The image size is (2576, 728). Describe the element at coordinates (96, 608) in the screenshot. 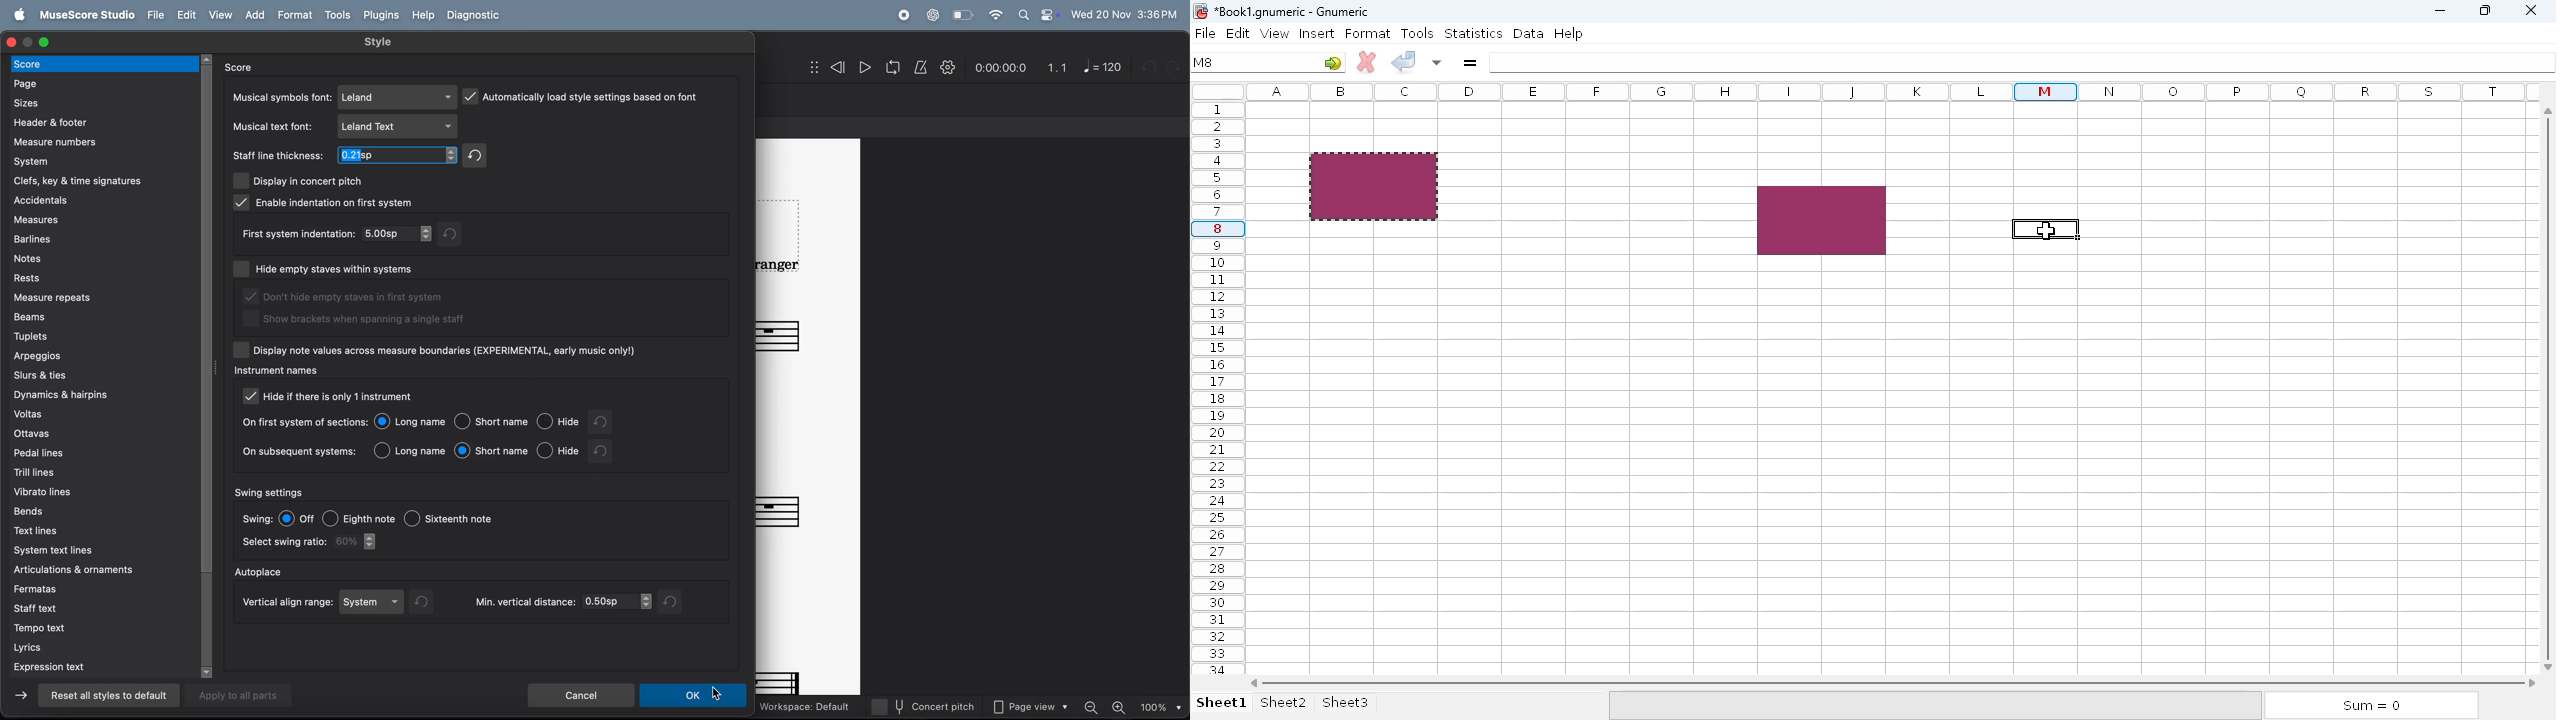

I see `staff text` at that location.